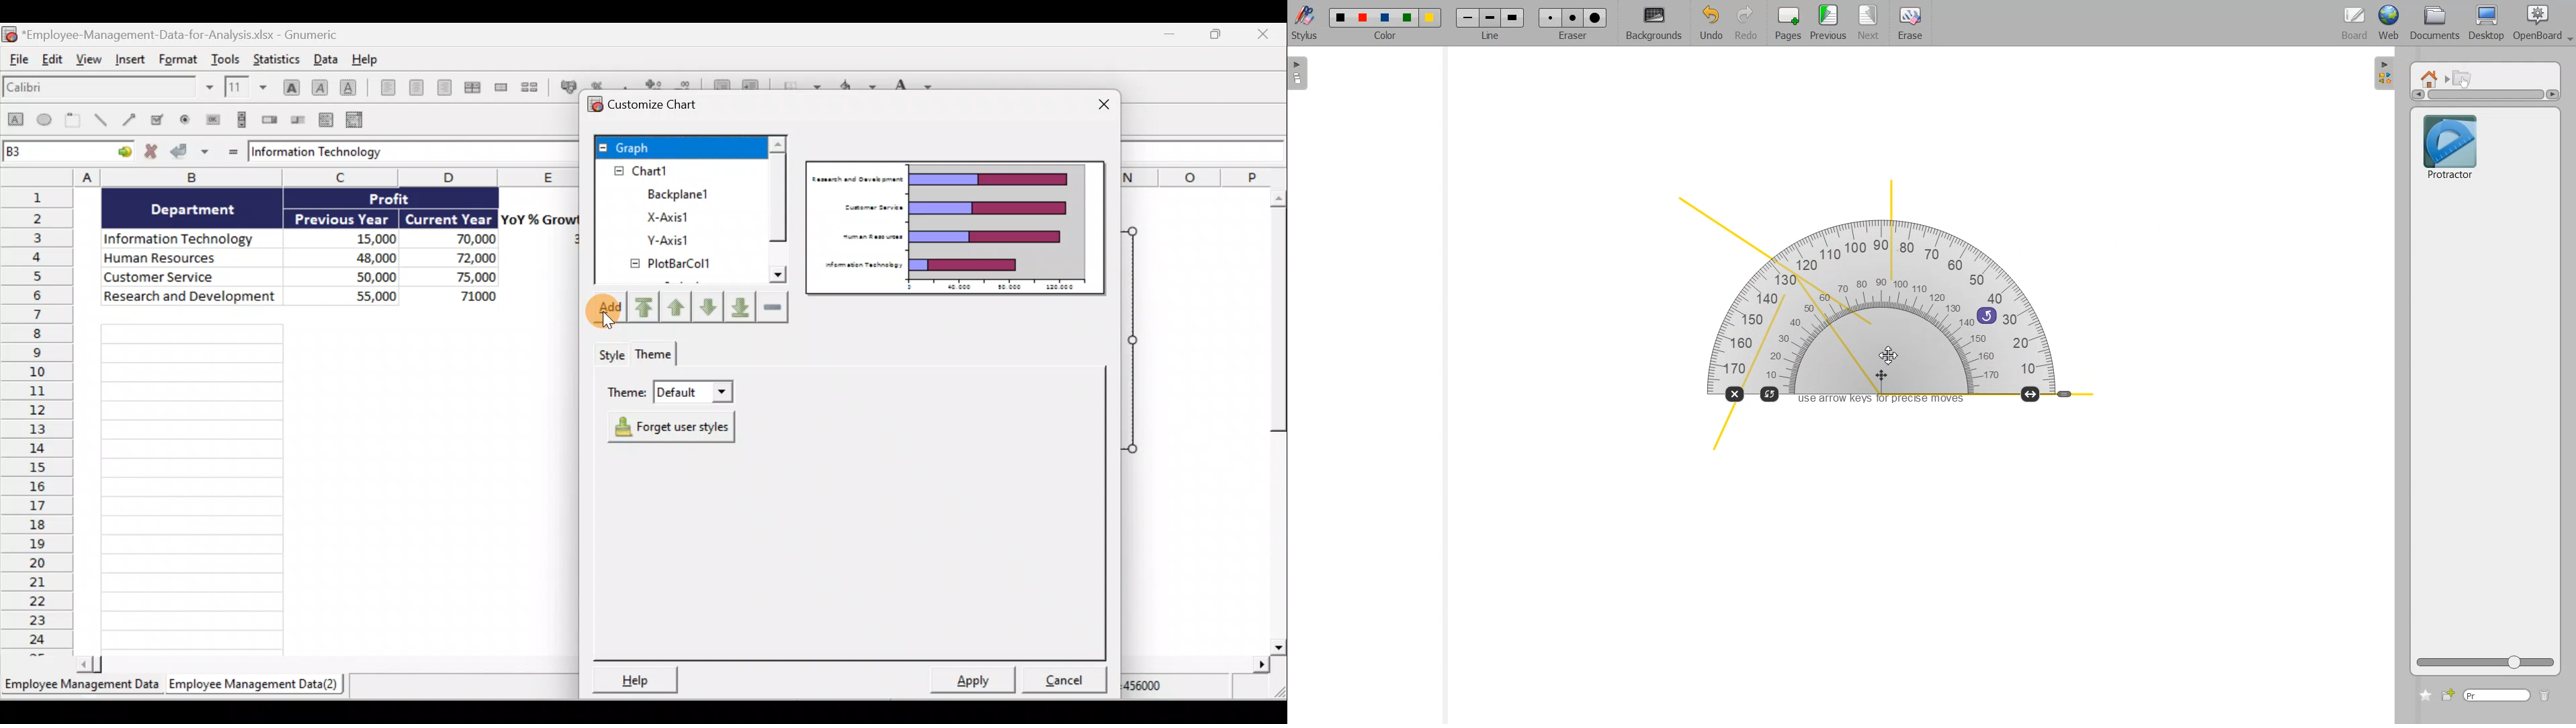 The image size is (2576, 728). What do you see at coordinates (190, 300) in the screenshot?
I see `Research and Development` at bounding box center [190, 300].